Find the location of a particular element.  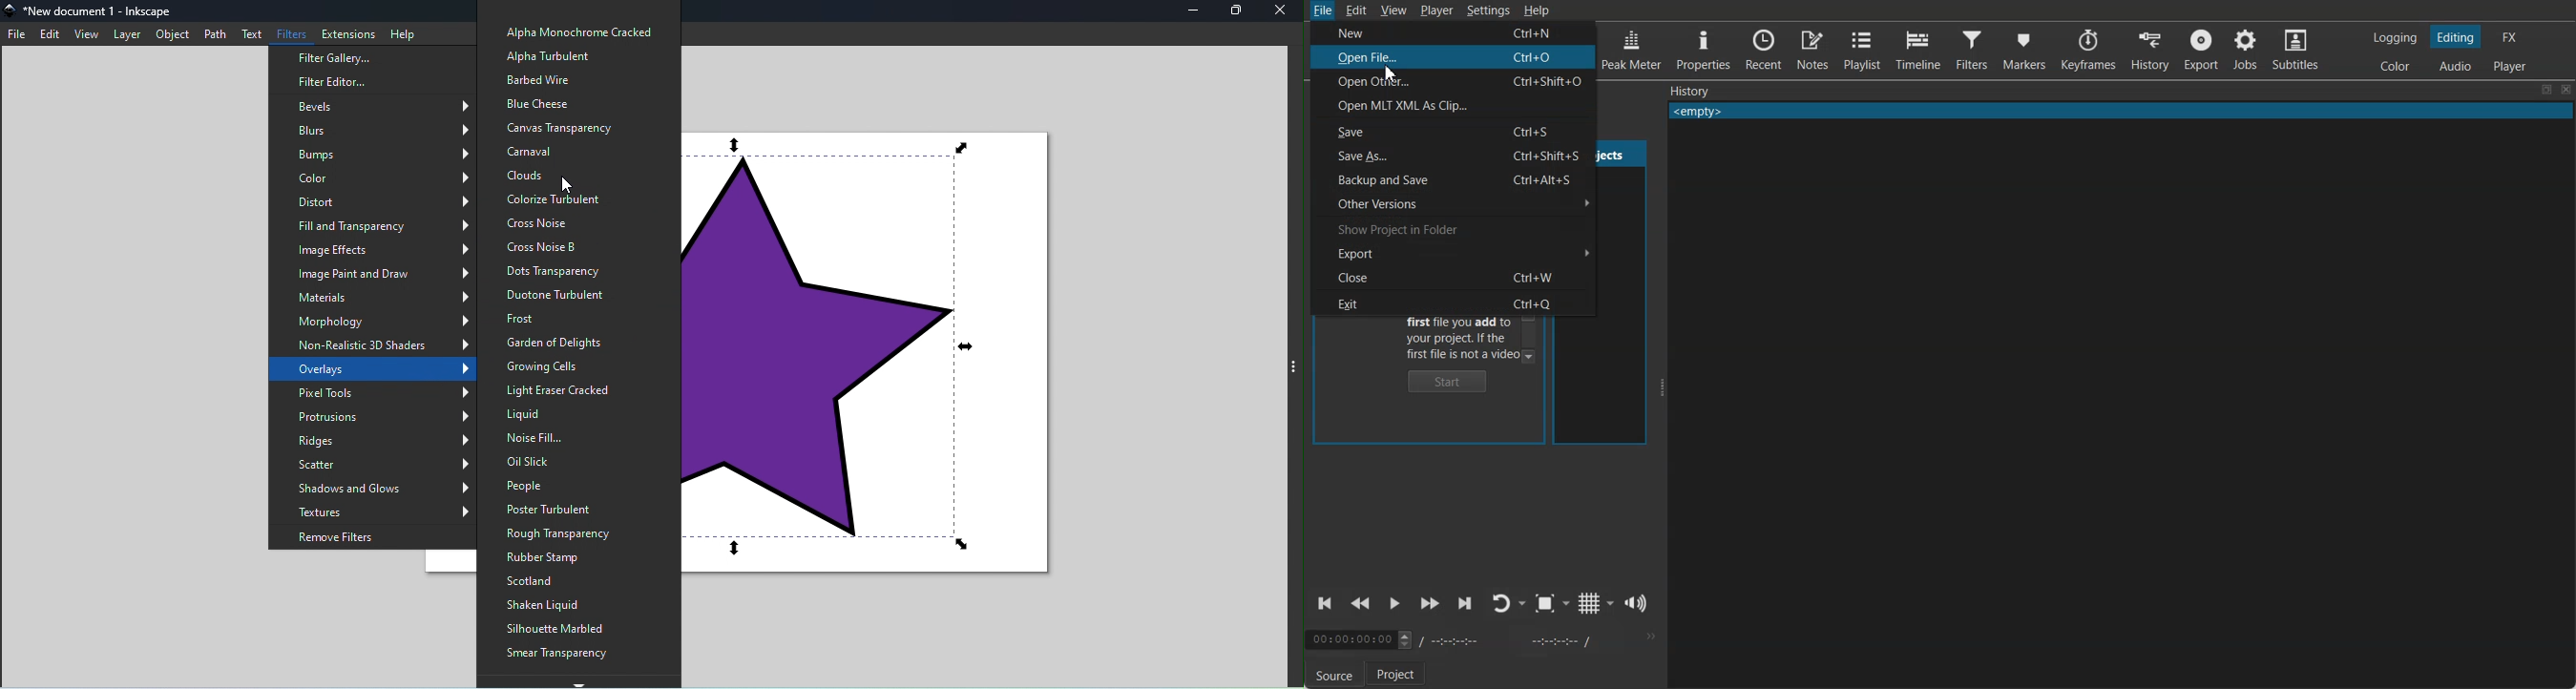

Canvas is located at coordinates (884, 365).